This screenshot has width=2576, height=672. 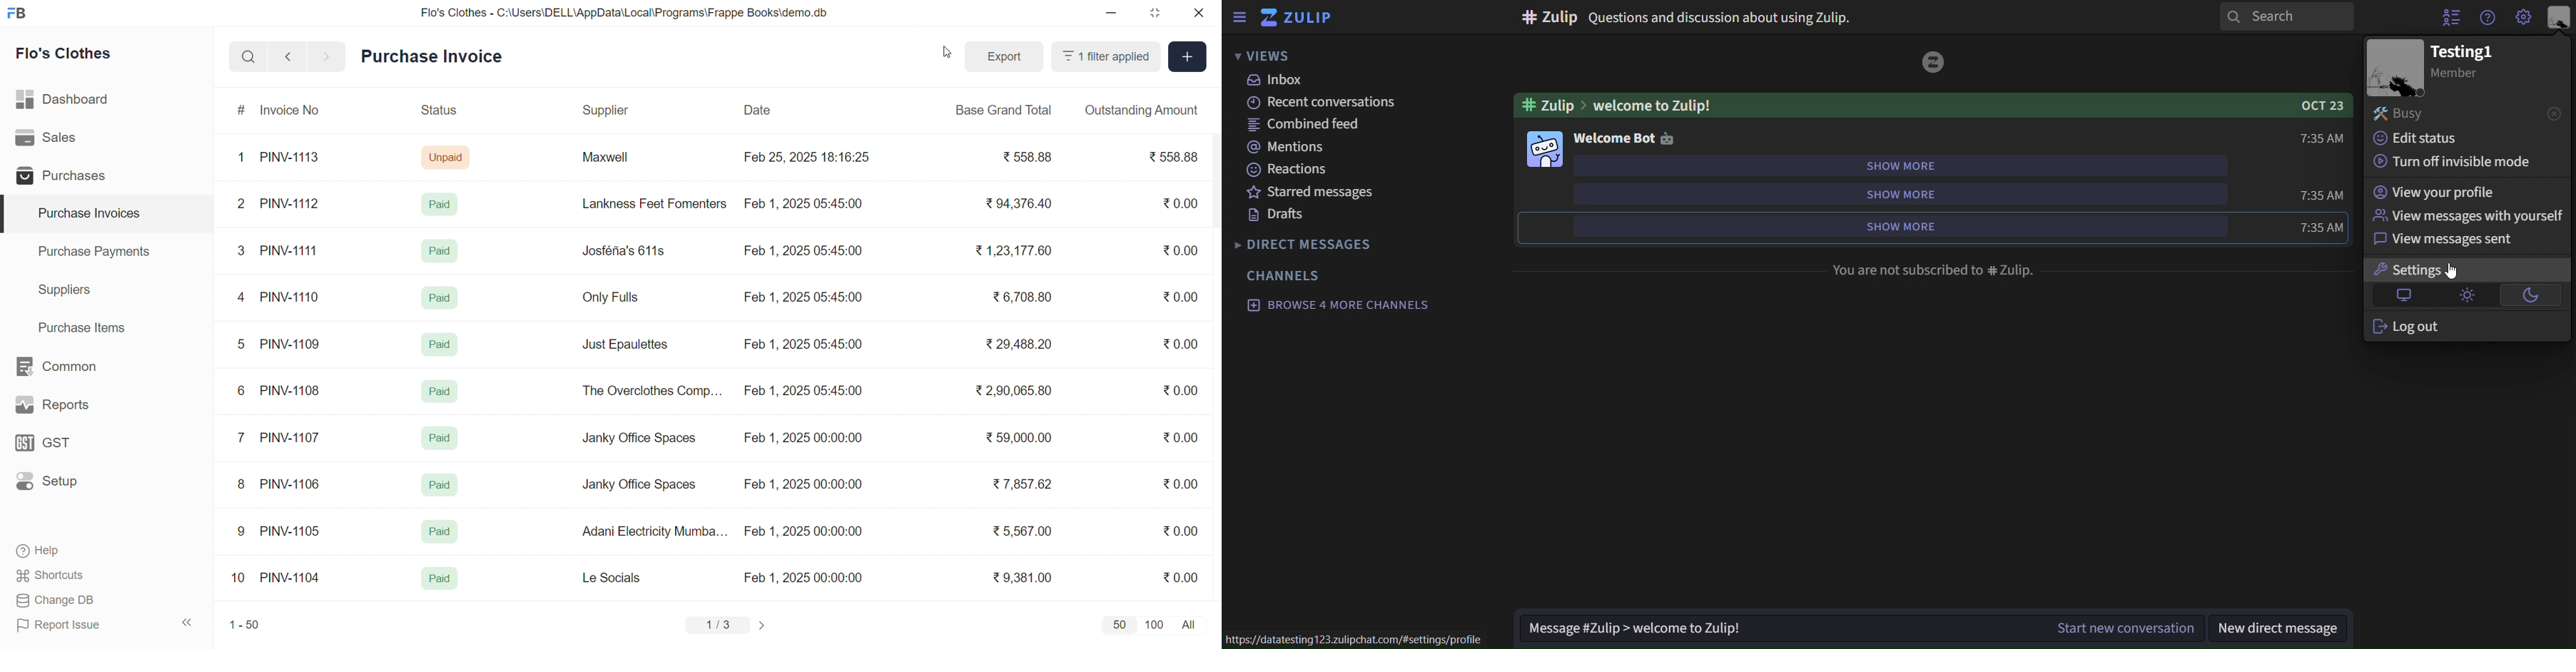 I want to click on Josféria's 611s, so click(x=622, y=249).